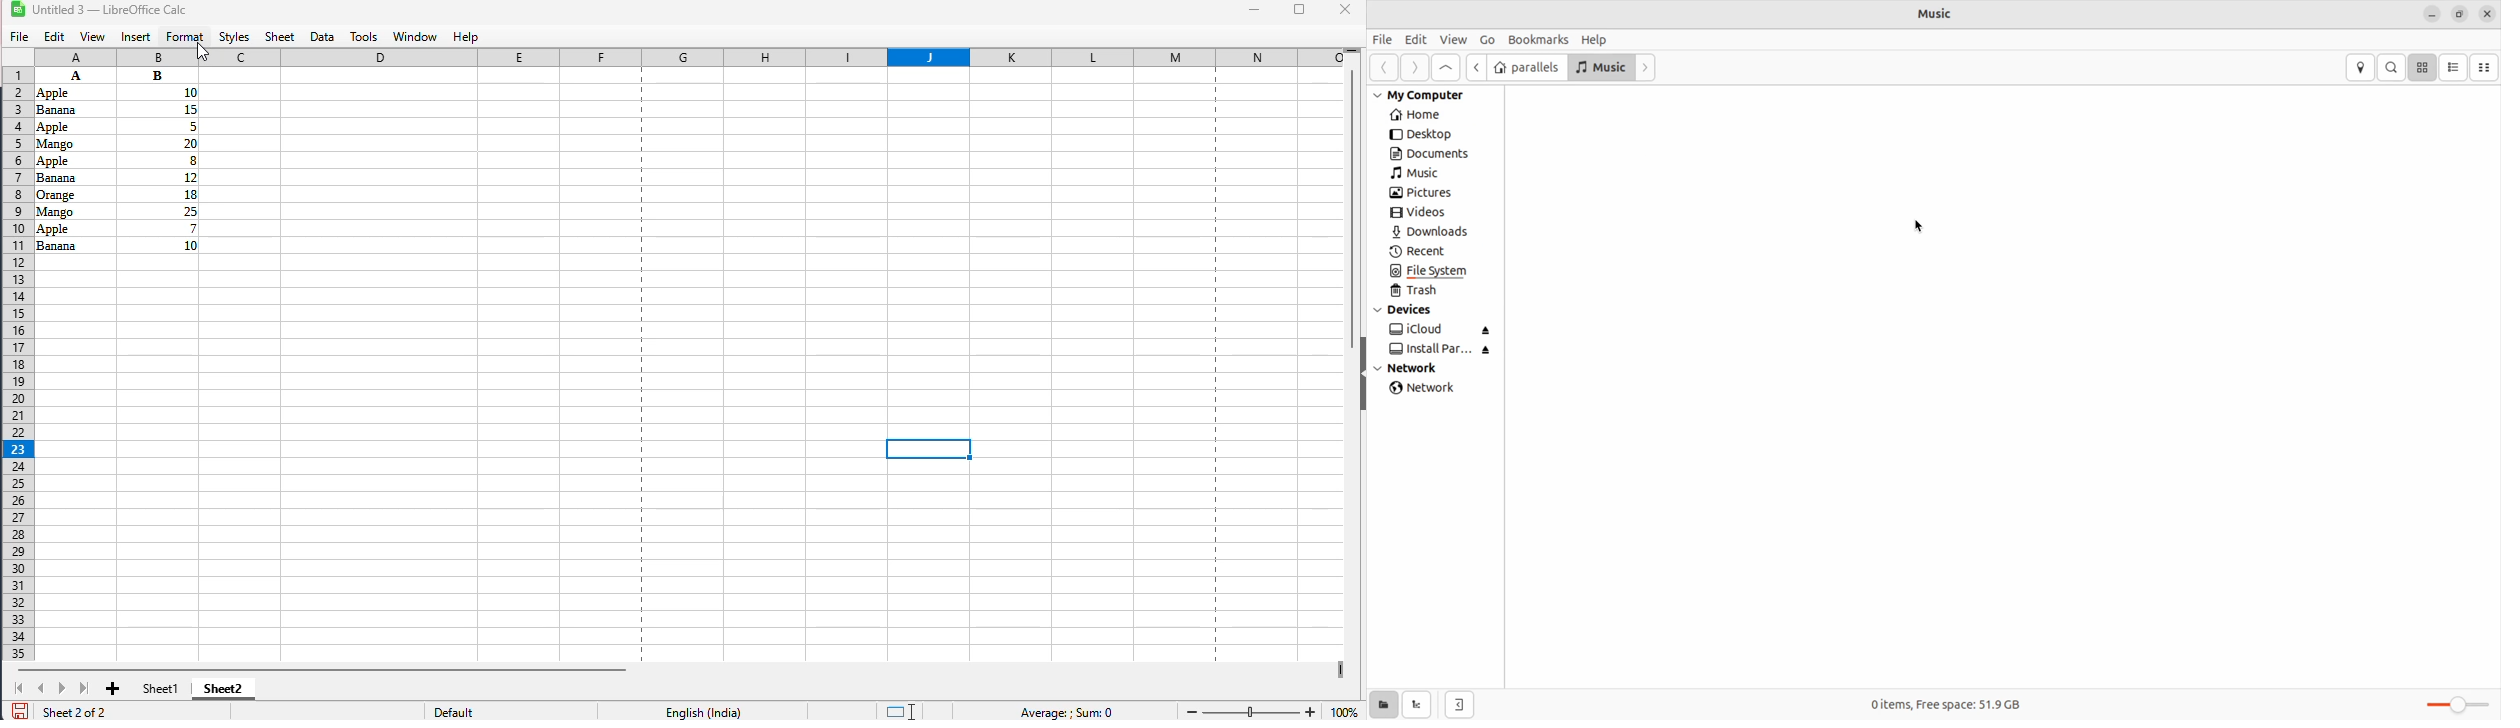 This screenshot has width=2520, height=728. Describe the element at coordinates (69, 92) in the screenshot. I see `` at that location.